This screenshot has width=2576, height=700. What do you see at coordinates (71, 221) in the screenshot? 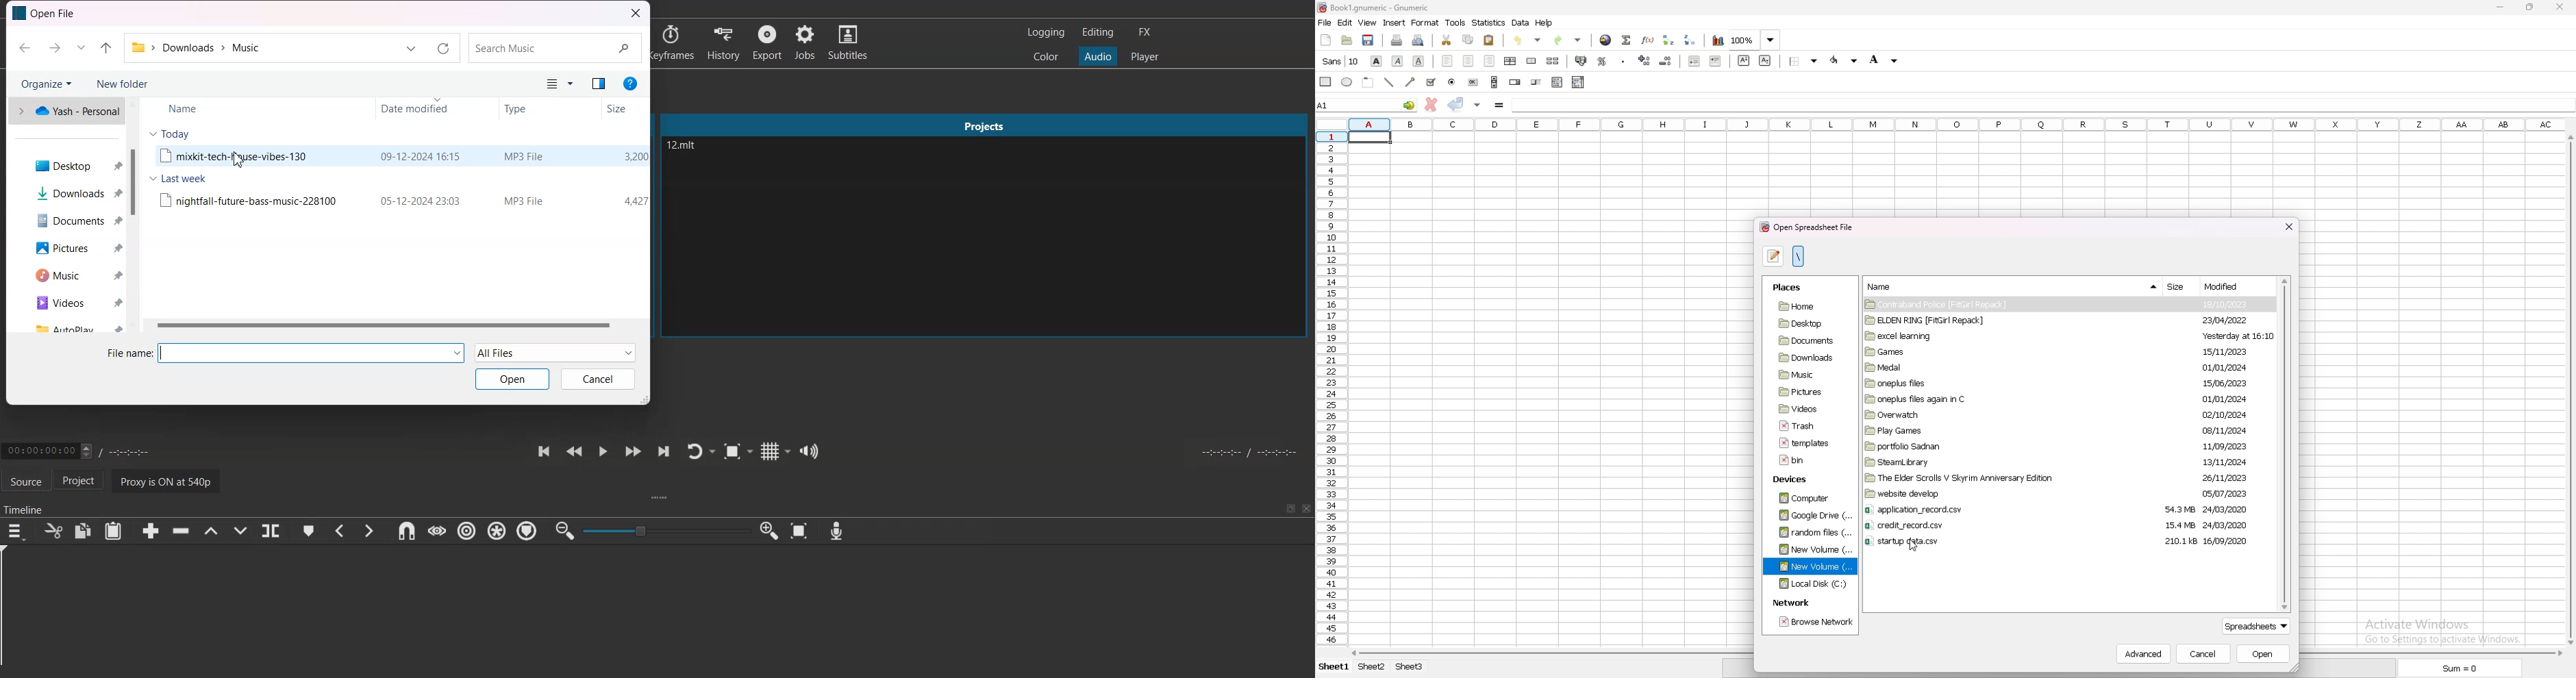
I see `Documents` at bounding box center [71, 221].